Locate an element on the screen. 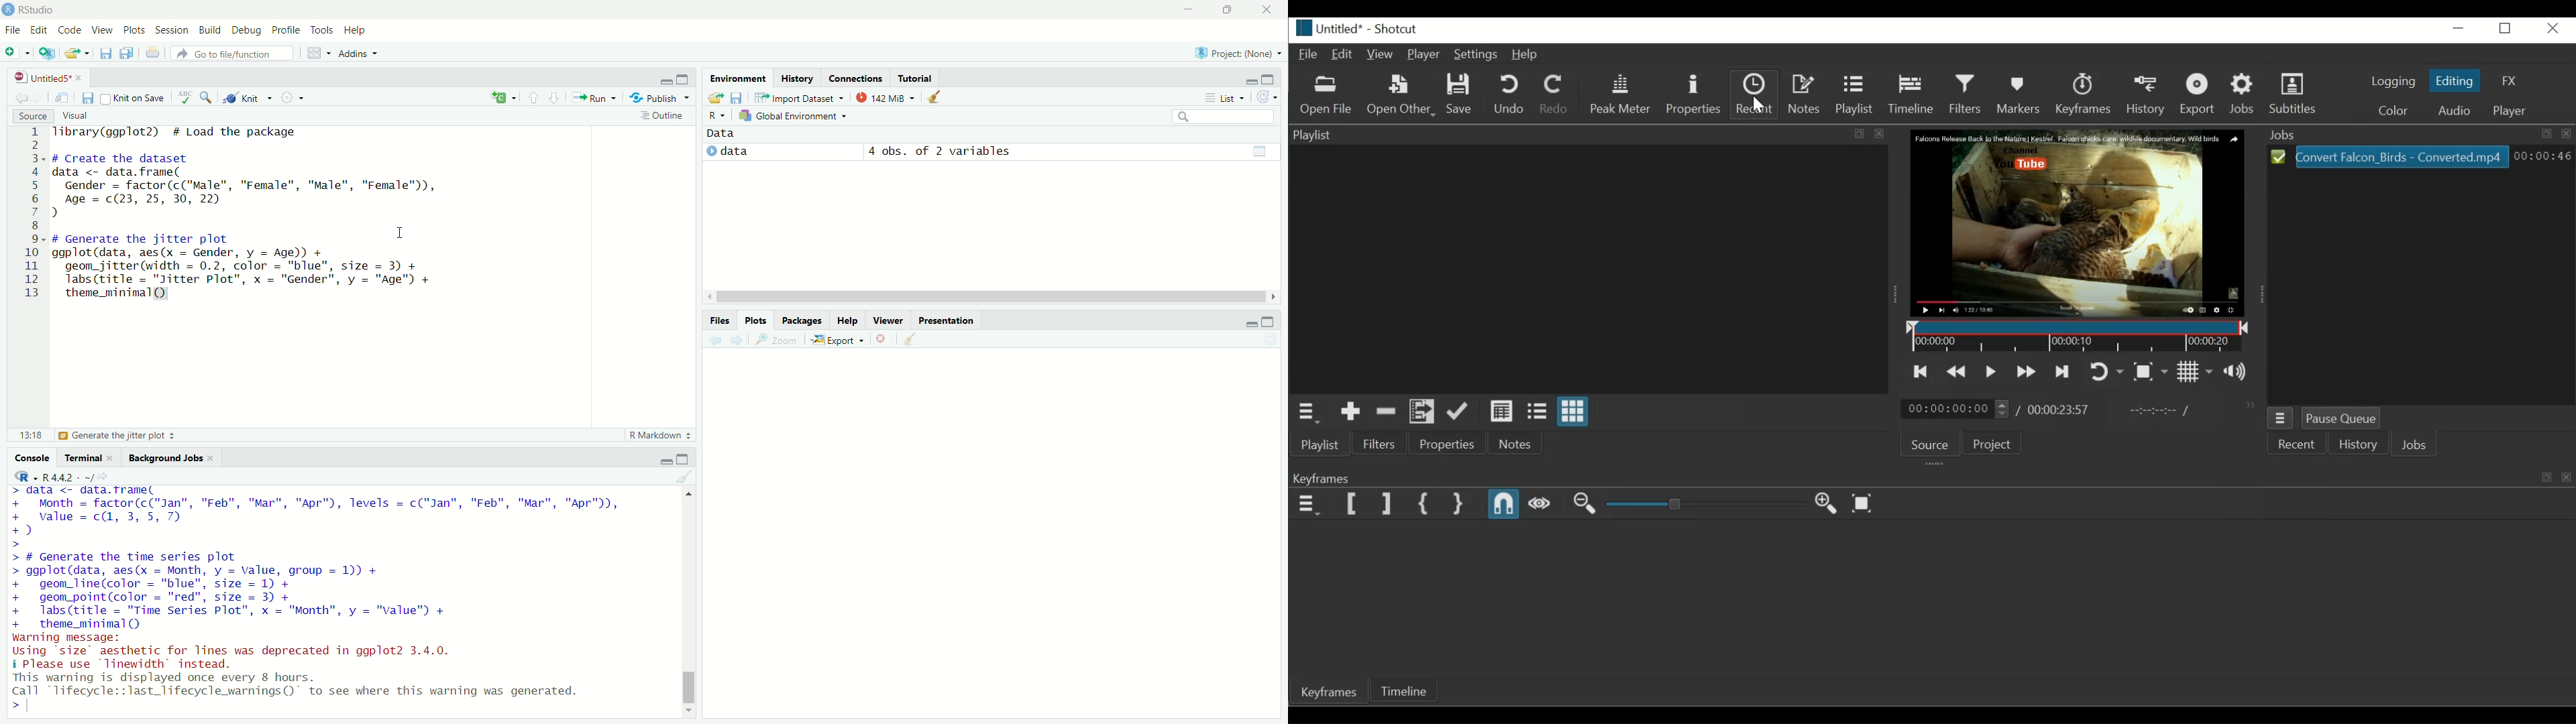 This screenshot has height=728, width=2576. tutorial is located at coordinates (919, 78).